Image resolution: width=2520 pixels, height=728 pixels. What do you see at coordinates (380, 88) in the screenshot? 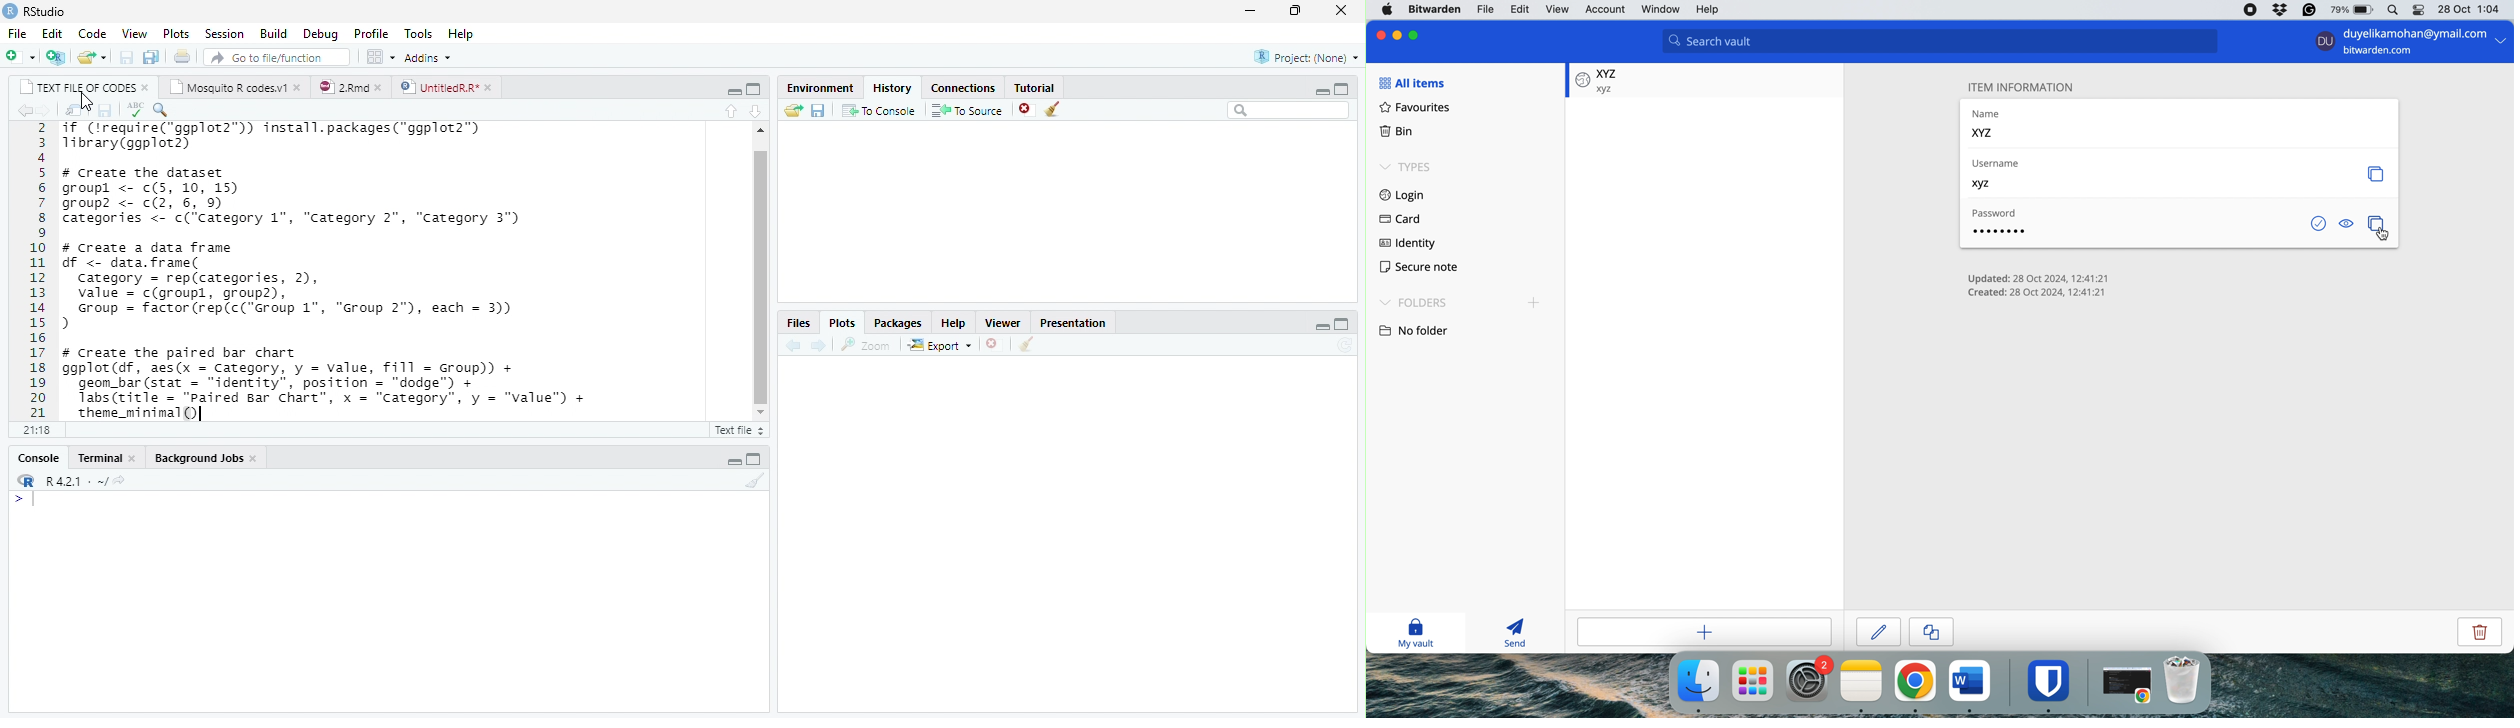
I see `close` at bounding box center [380, 88].